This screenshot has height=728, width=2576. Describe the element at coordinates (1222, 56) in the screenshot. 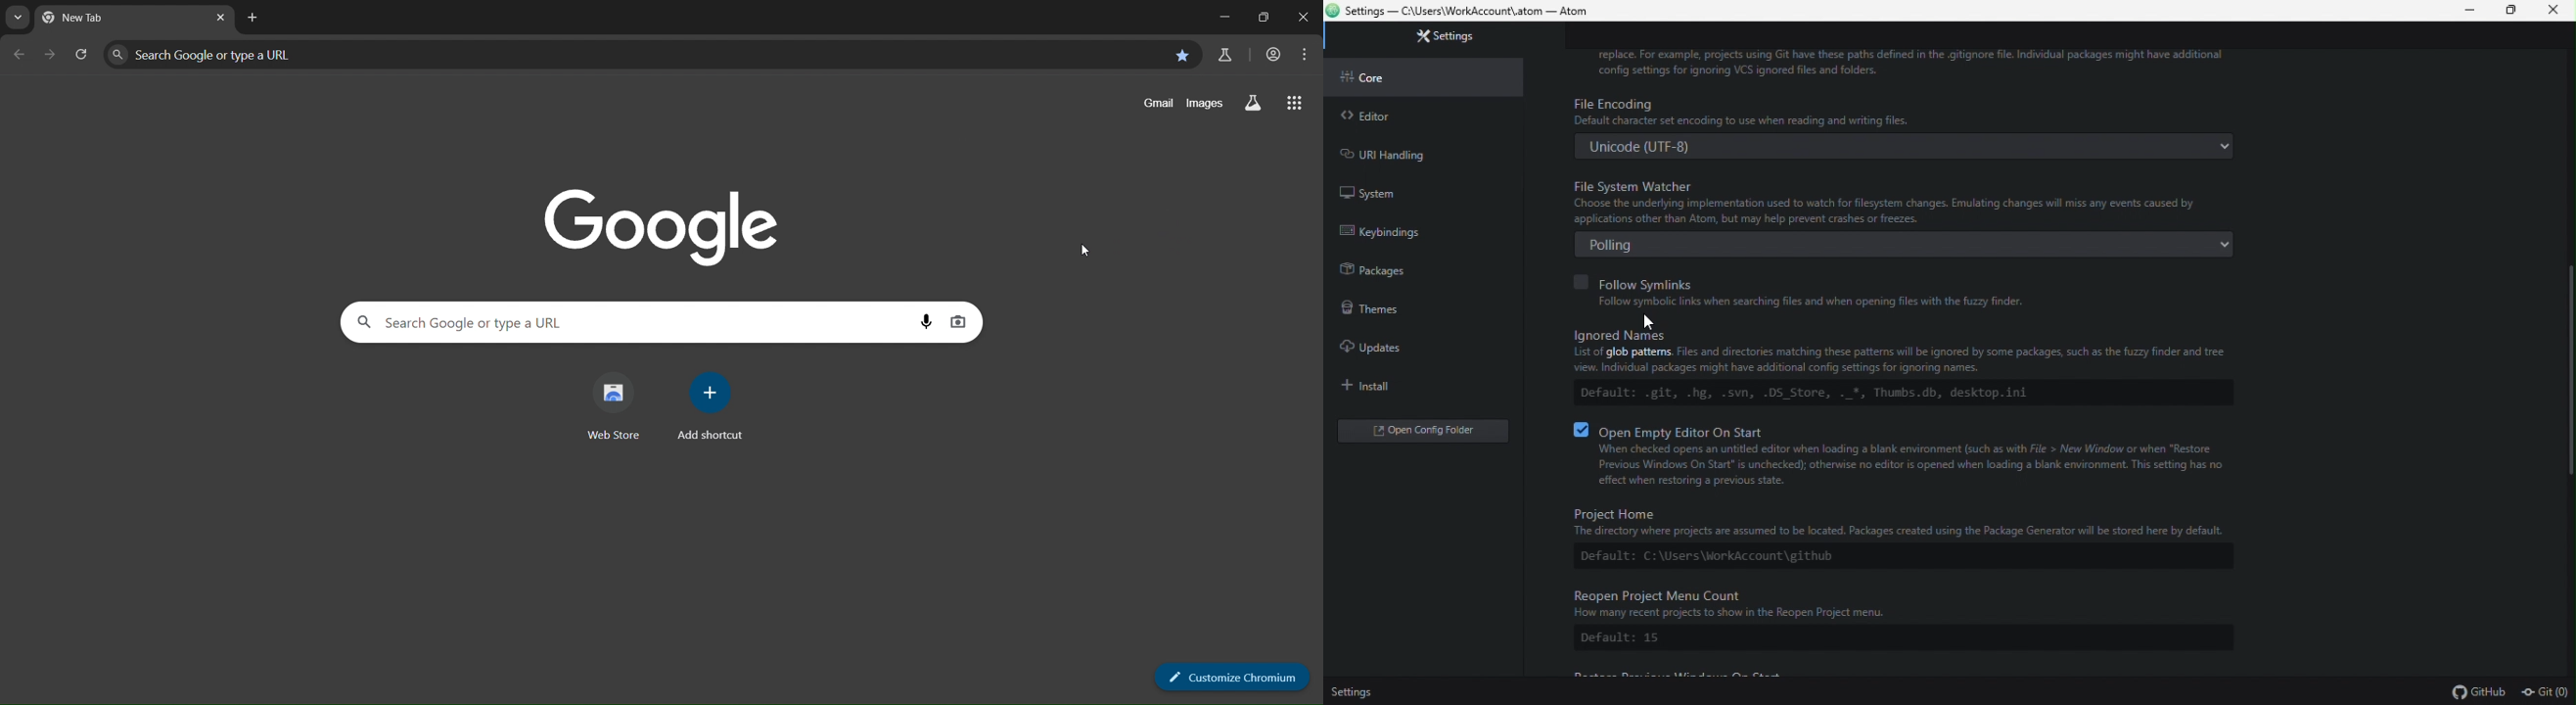

I see `search labs` at that location.